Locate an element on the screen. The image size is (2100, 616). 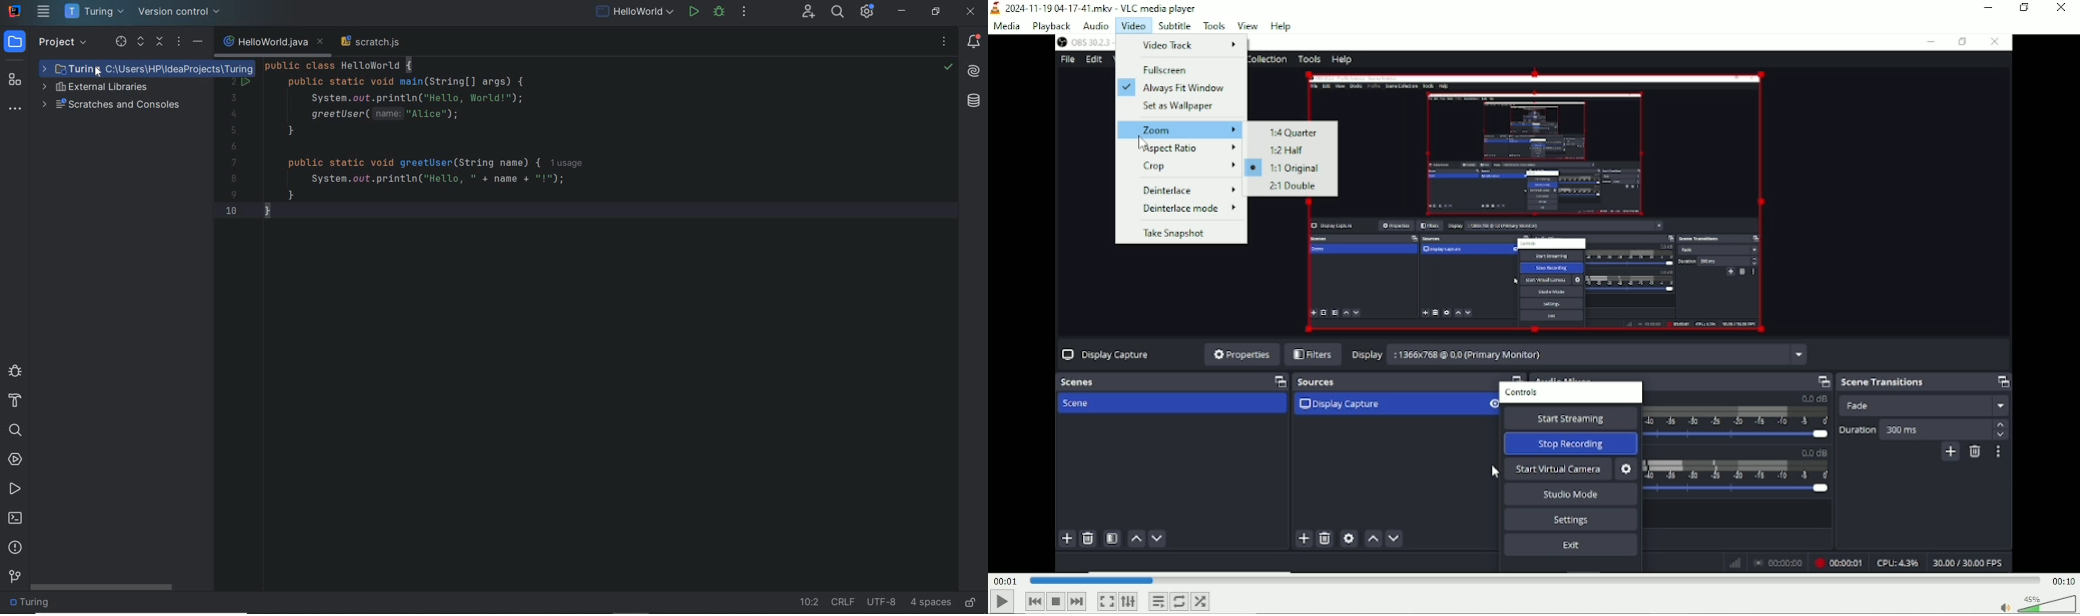
half is located at coordinates (1291, 150).